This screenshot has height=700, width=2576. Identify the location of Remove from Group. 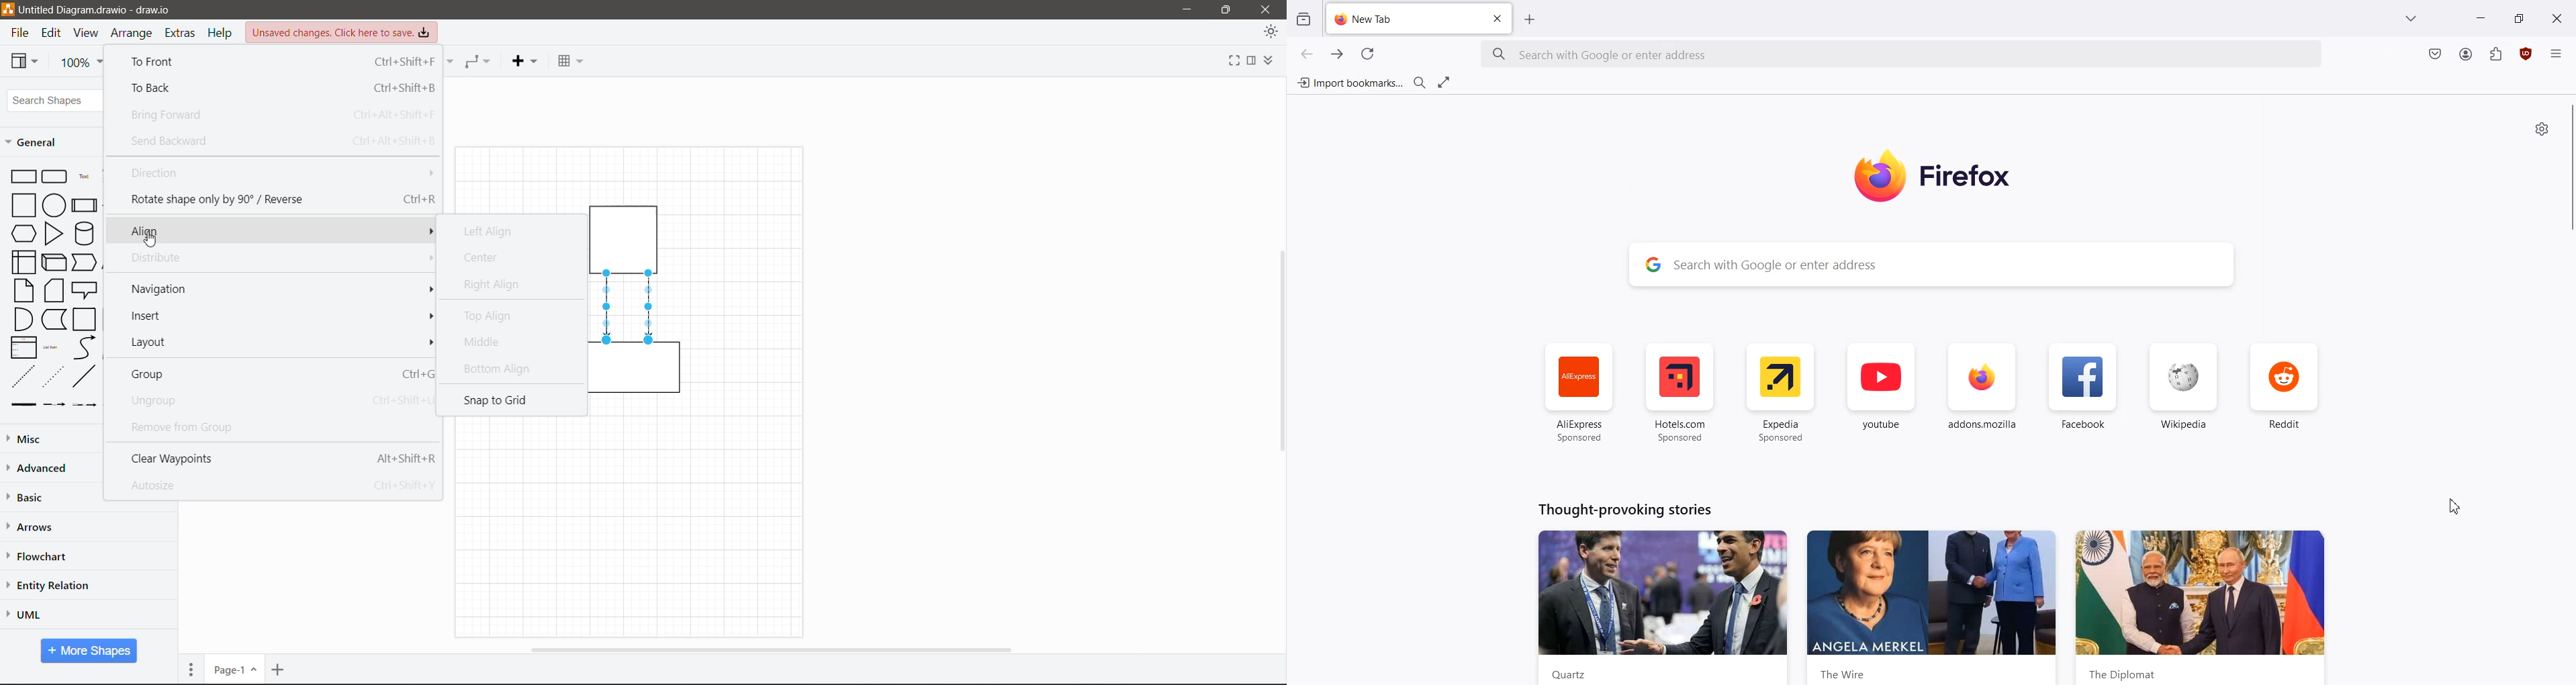
(224, 426).